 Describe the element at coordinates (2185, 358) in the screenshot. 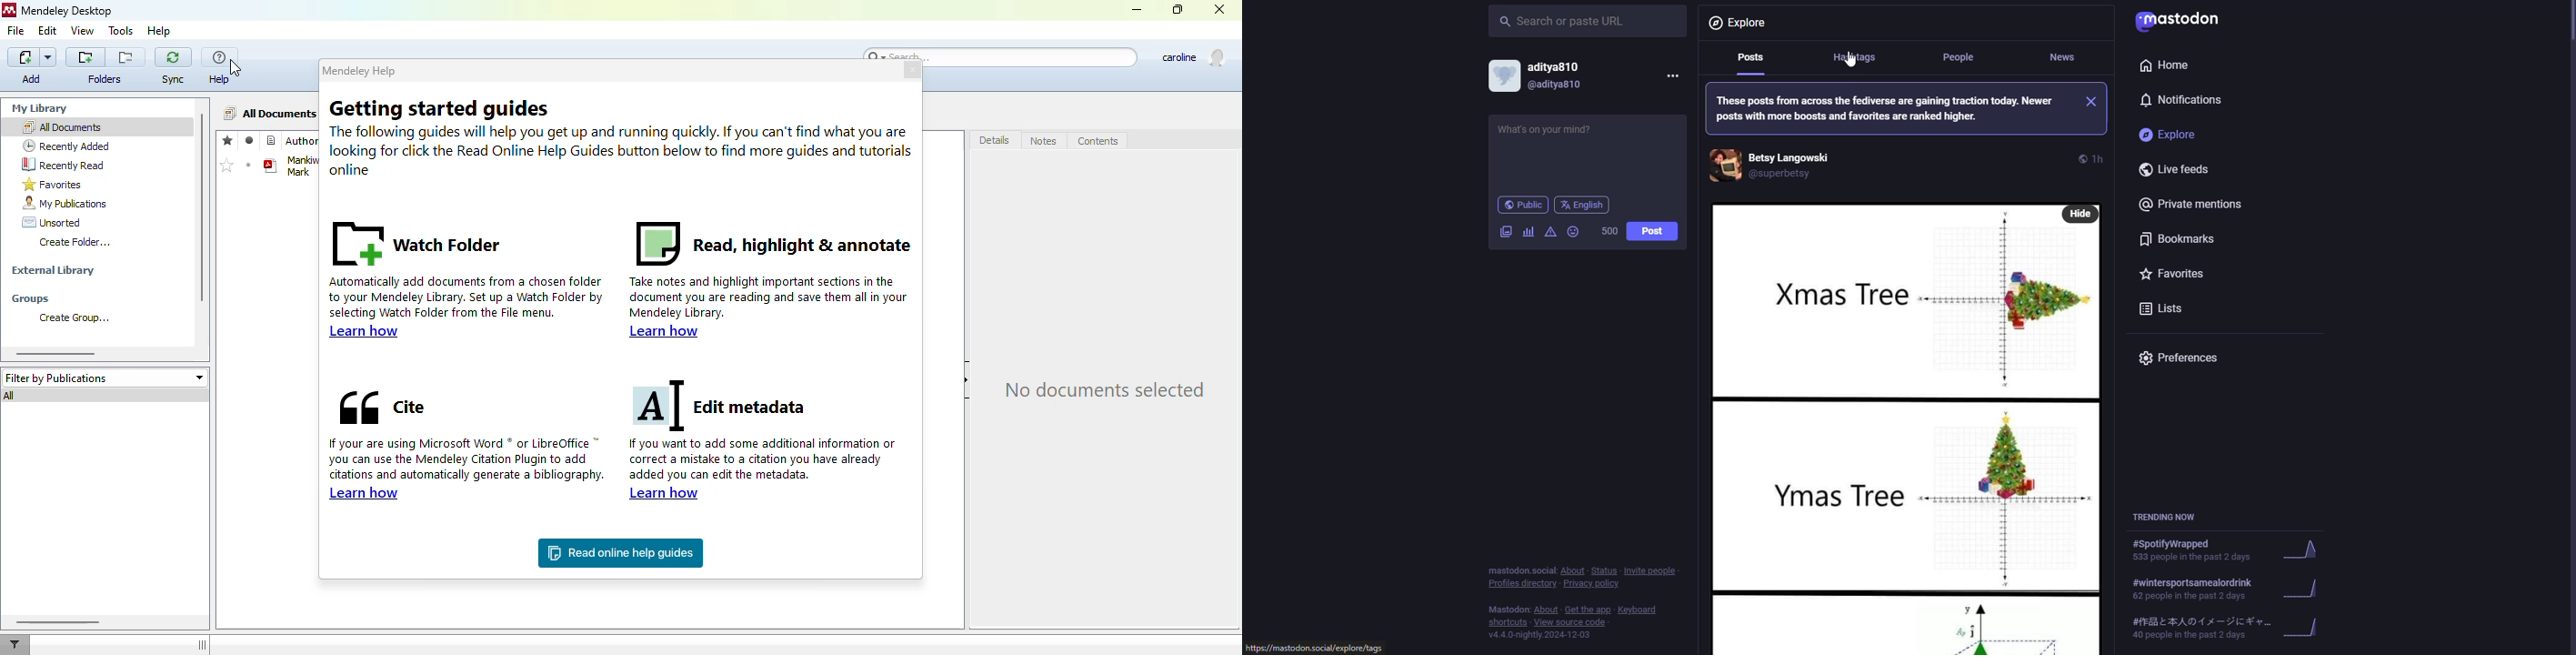

I see `preferences` at that location.